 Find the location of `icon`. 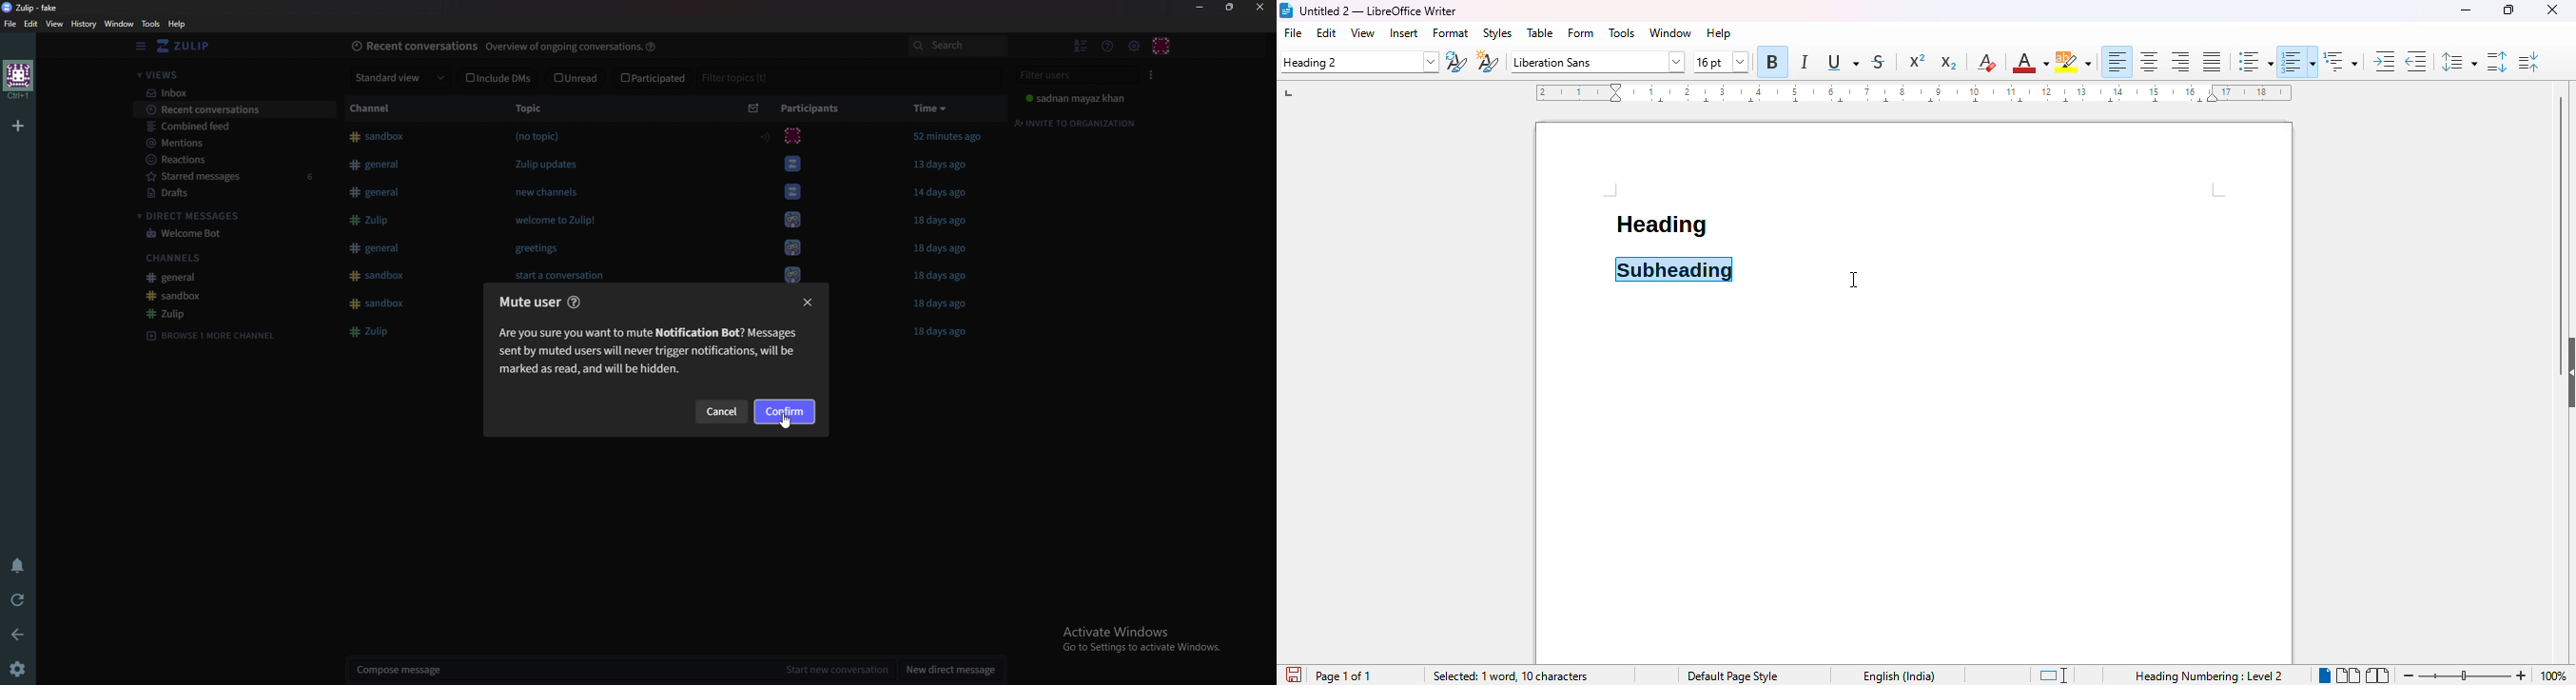

icon is located at coordinates (792, 222).